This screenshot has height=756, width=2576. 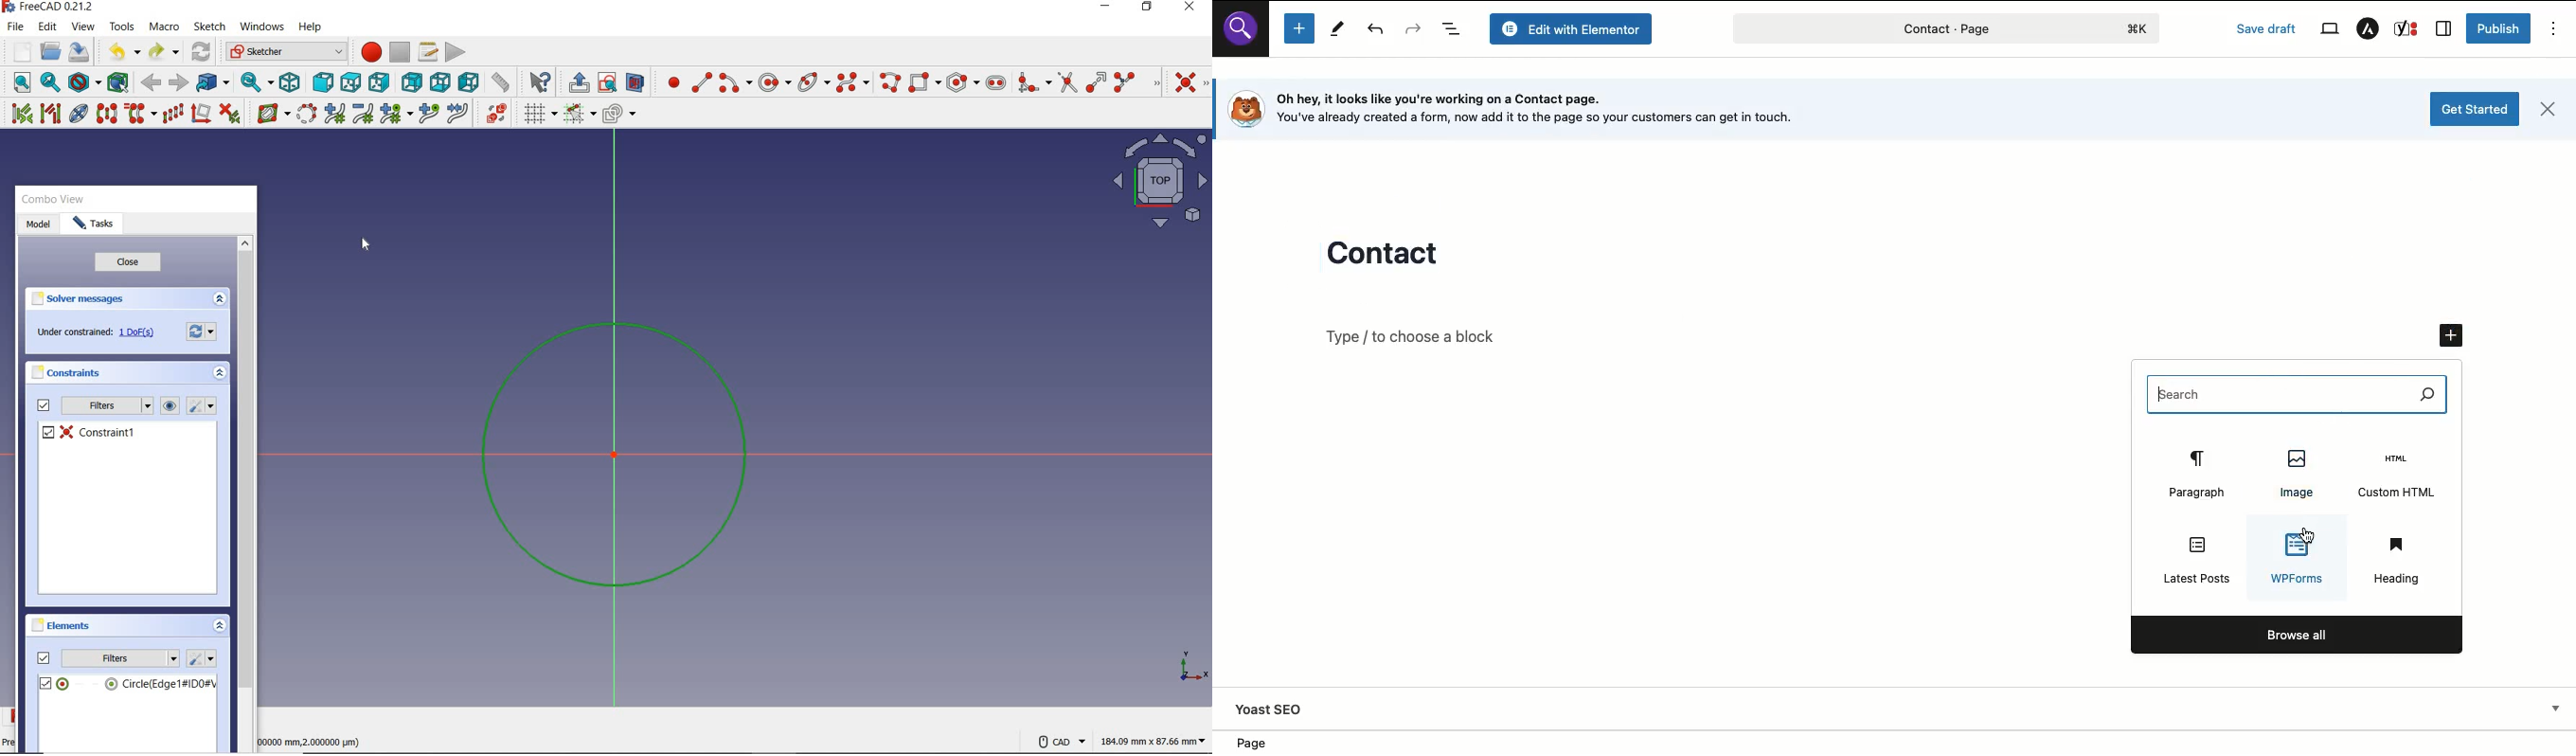 I want to click on Location, so click(x=1901, y=742).